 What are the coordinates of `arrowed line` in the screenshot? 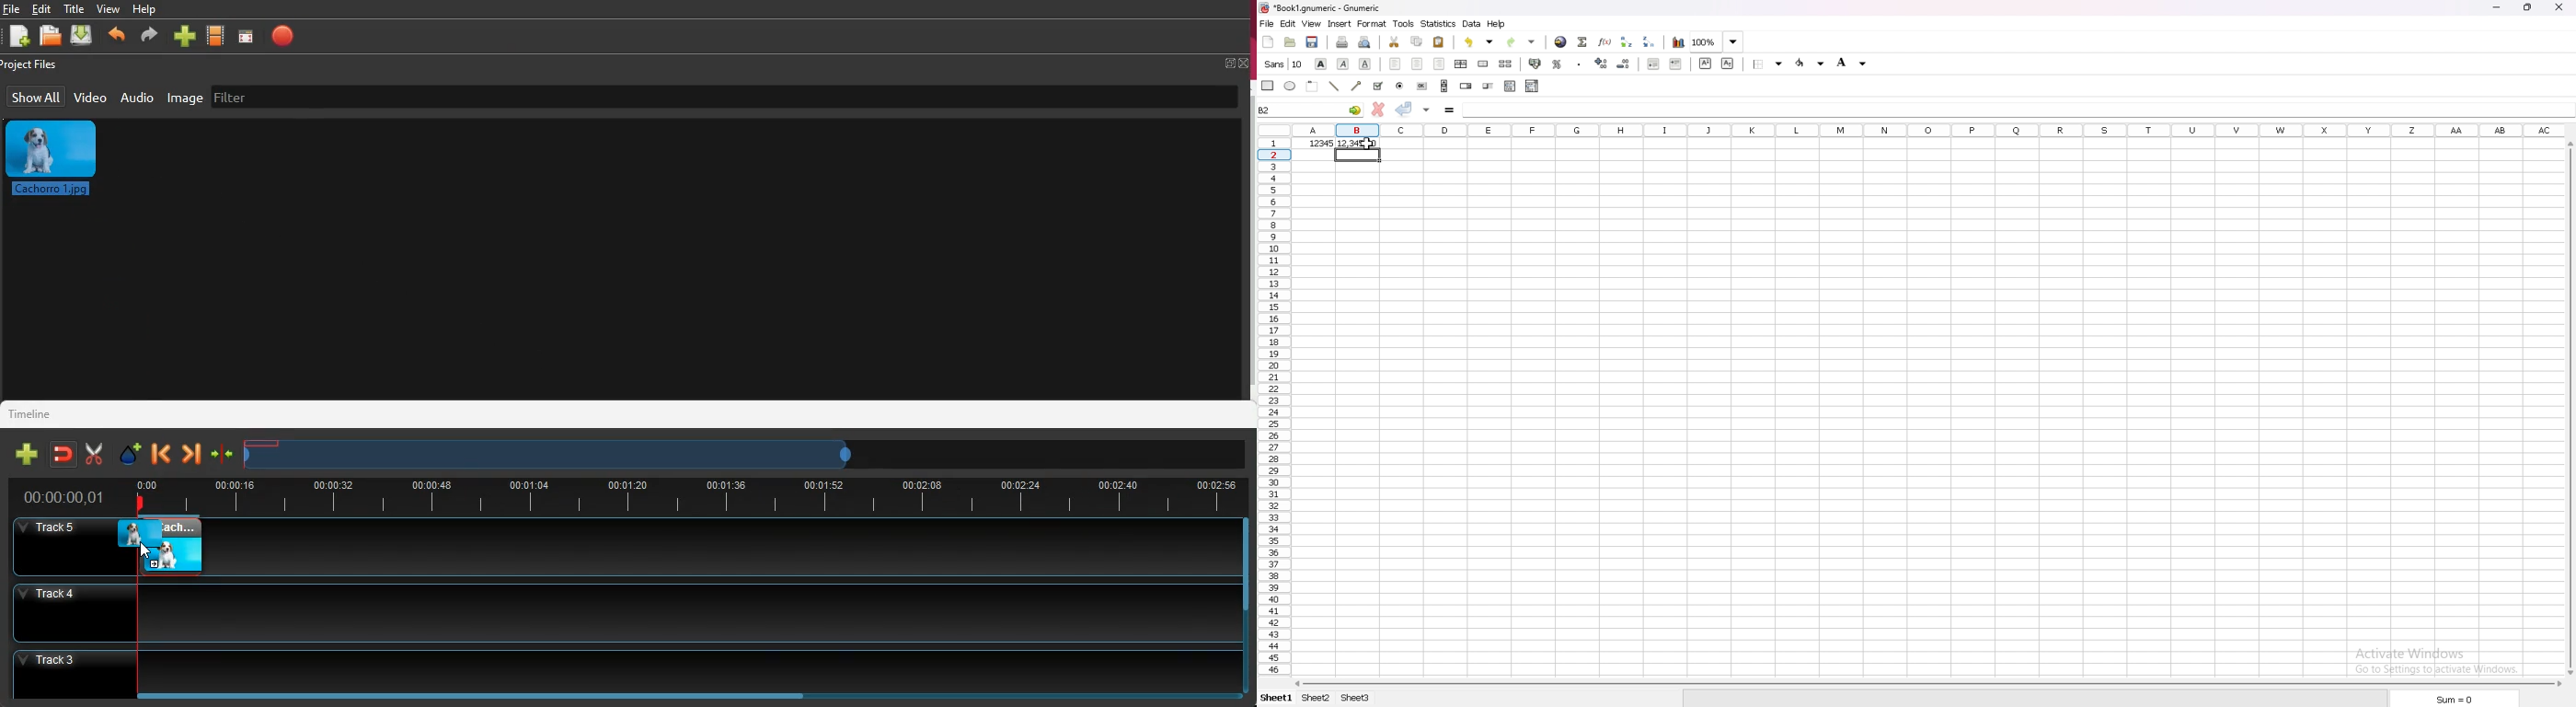 It's located at (1358, 85).